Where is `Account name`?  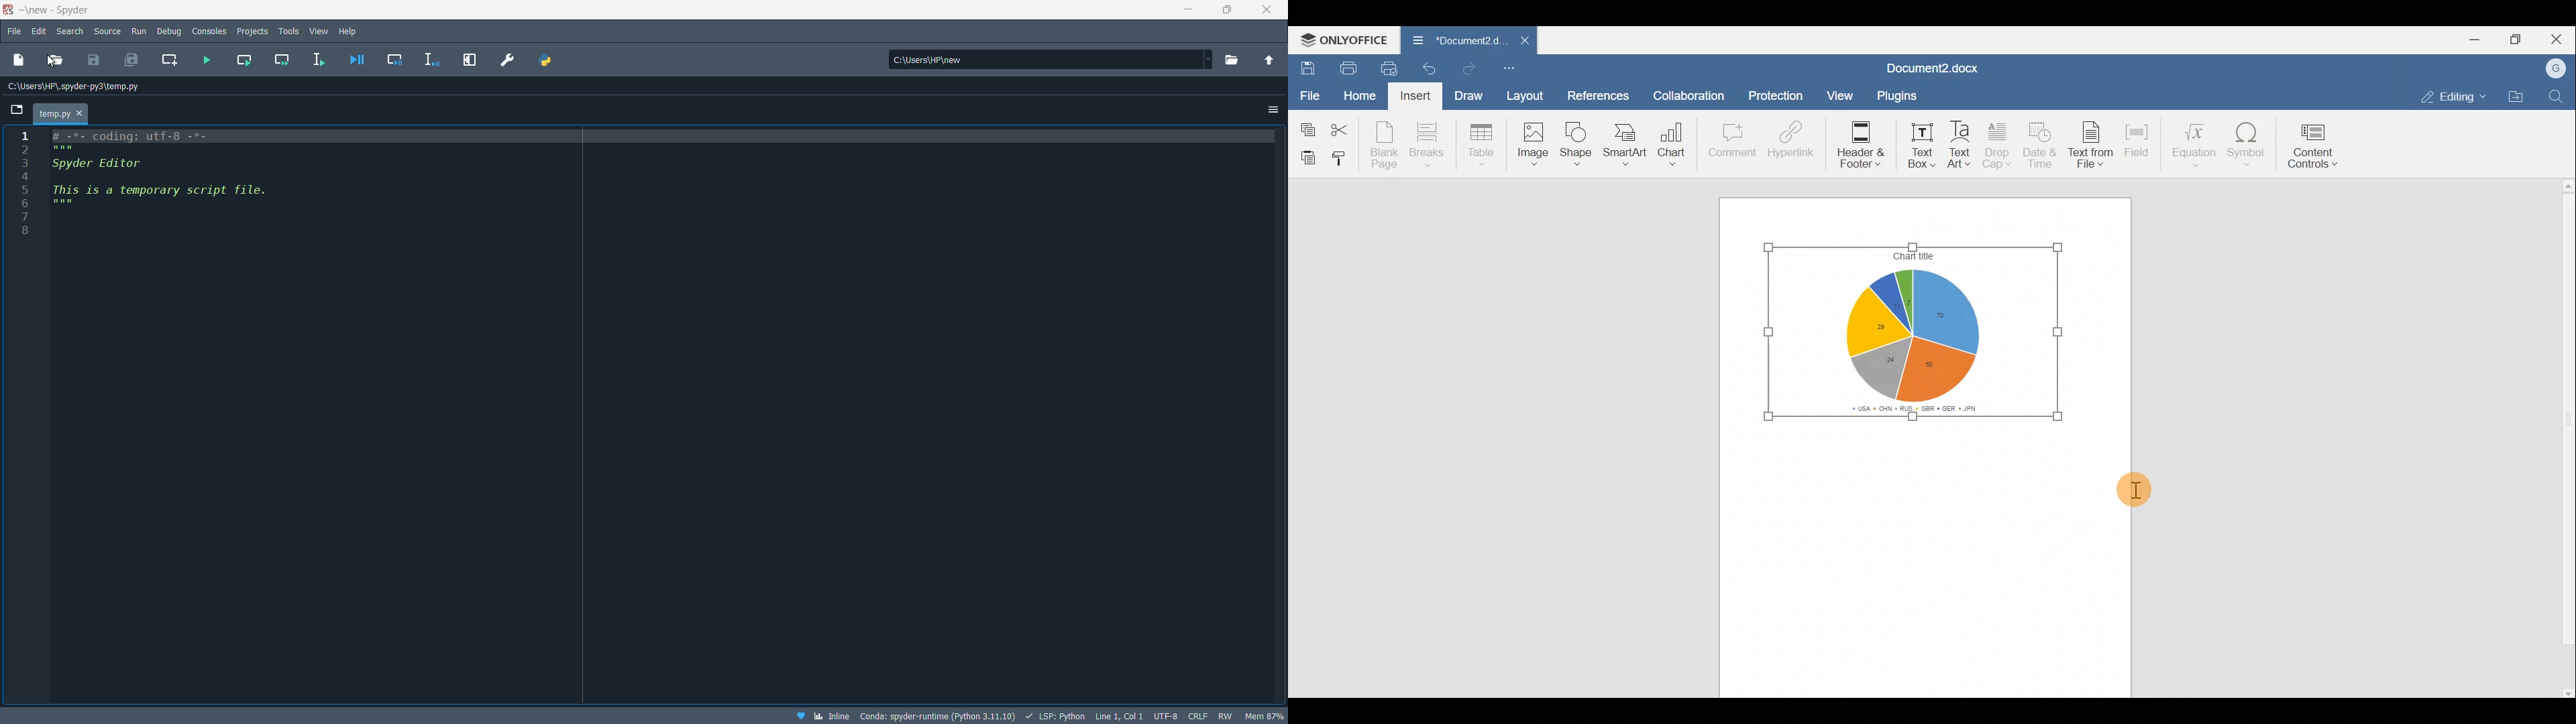 Account name is located at coordinates (2557, 69).